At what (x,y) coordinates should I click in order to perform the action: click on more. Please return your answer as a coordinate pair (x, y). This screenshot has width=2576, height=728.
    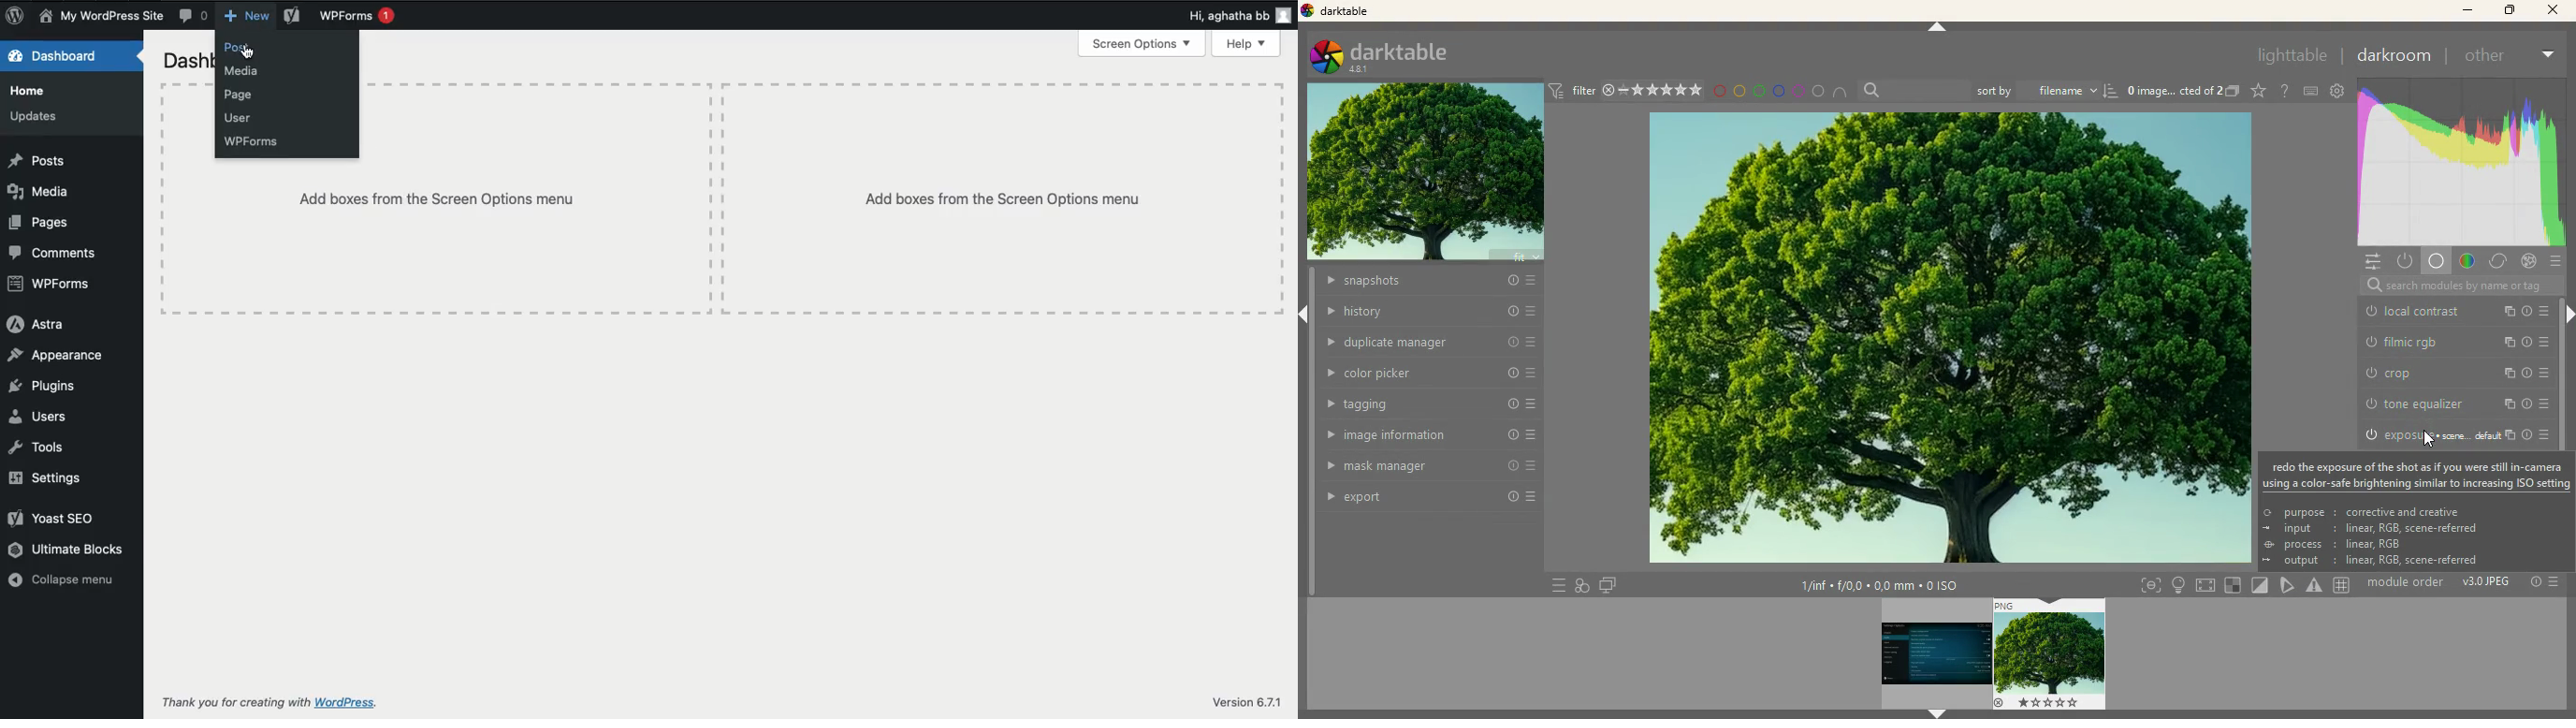
    Looking at the image, I should click on (2525, 307).